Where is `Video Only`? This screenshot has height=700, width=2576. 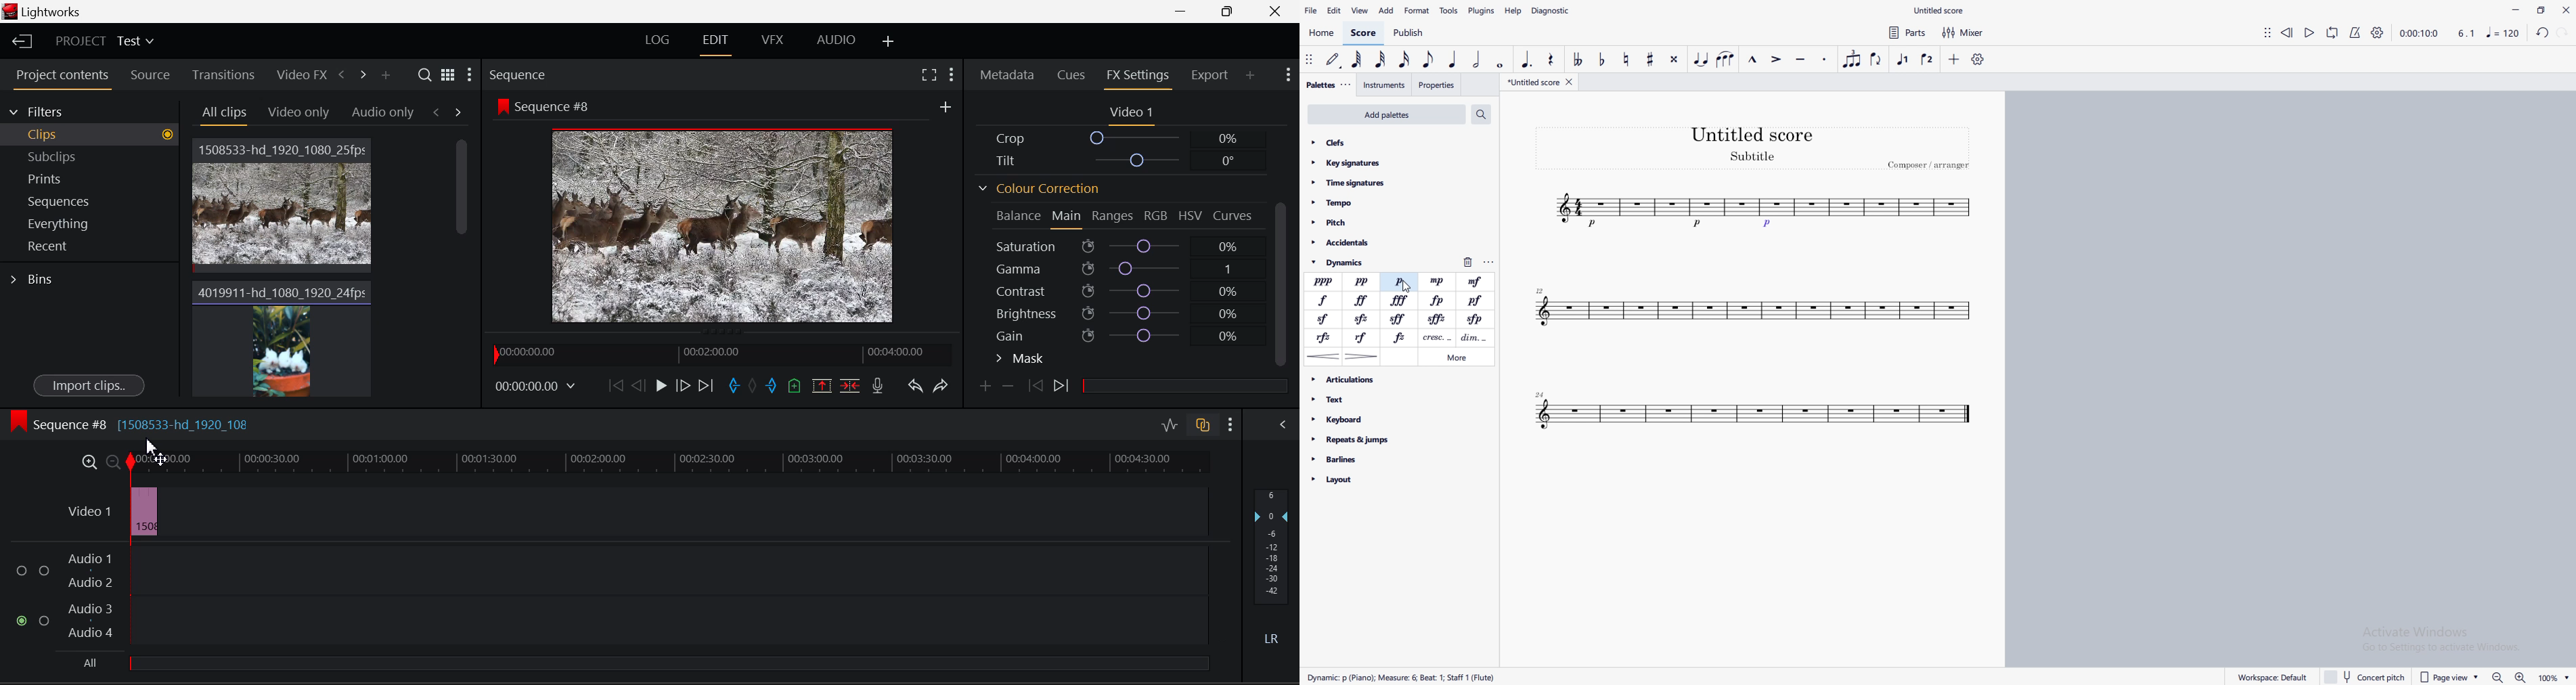
Video Only is located at coordinates (296, 110).